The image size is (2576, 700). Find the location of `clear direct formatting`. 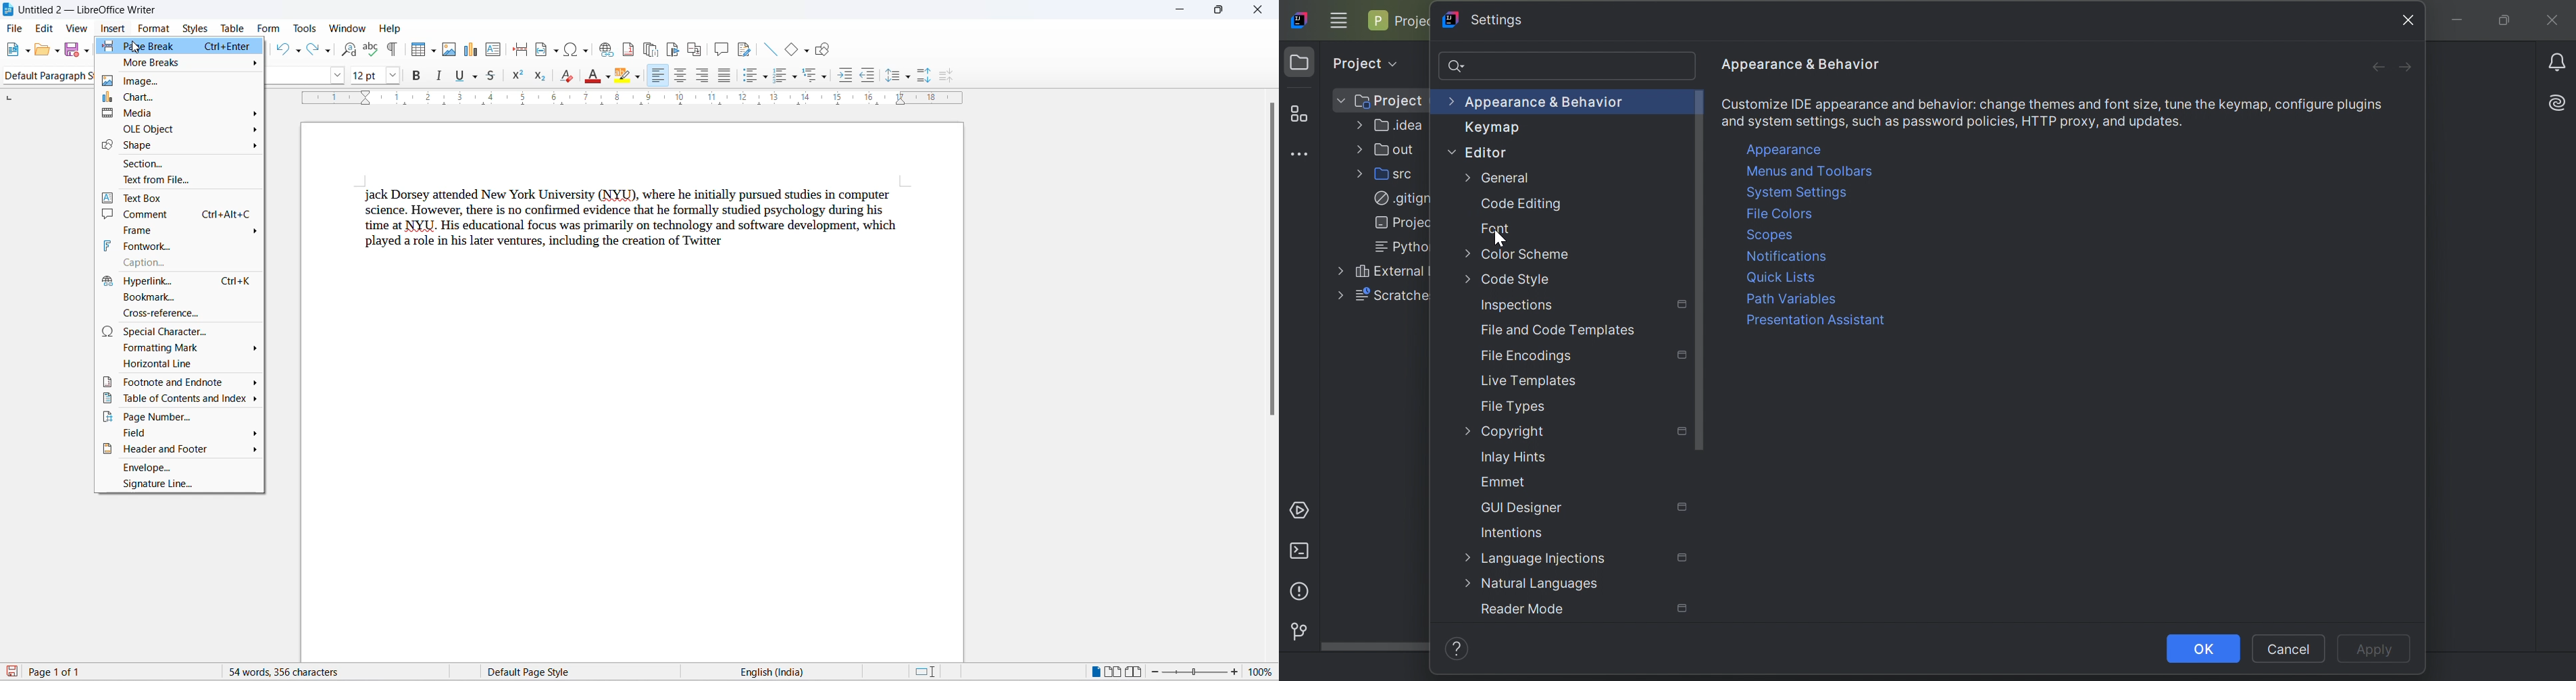

clear direct formatting is located at coordinates (565, 77).